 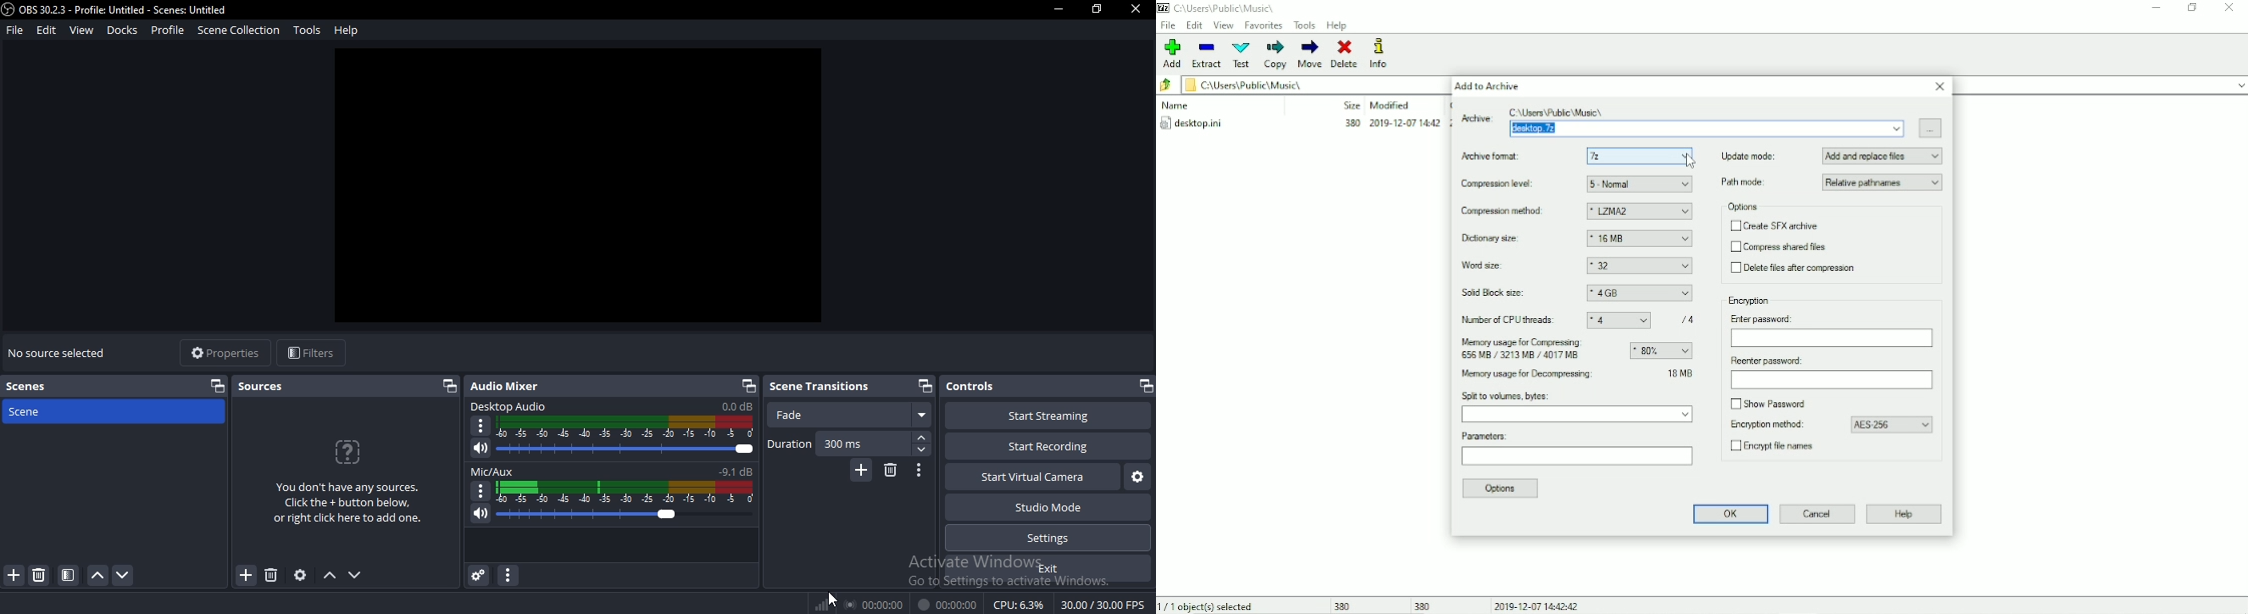 I want to click on Date and Time, so click(x=1540, y=605).